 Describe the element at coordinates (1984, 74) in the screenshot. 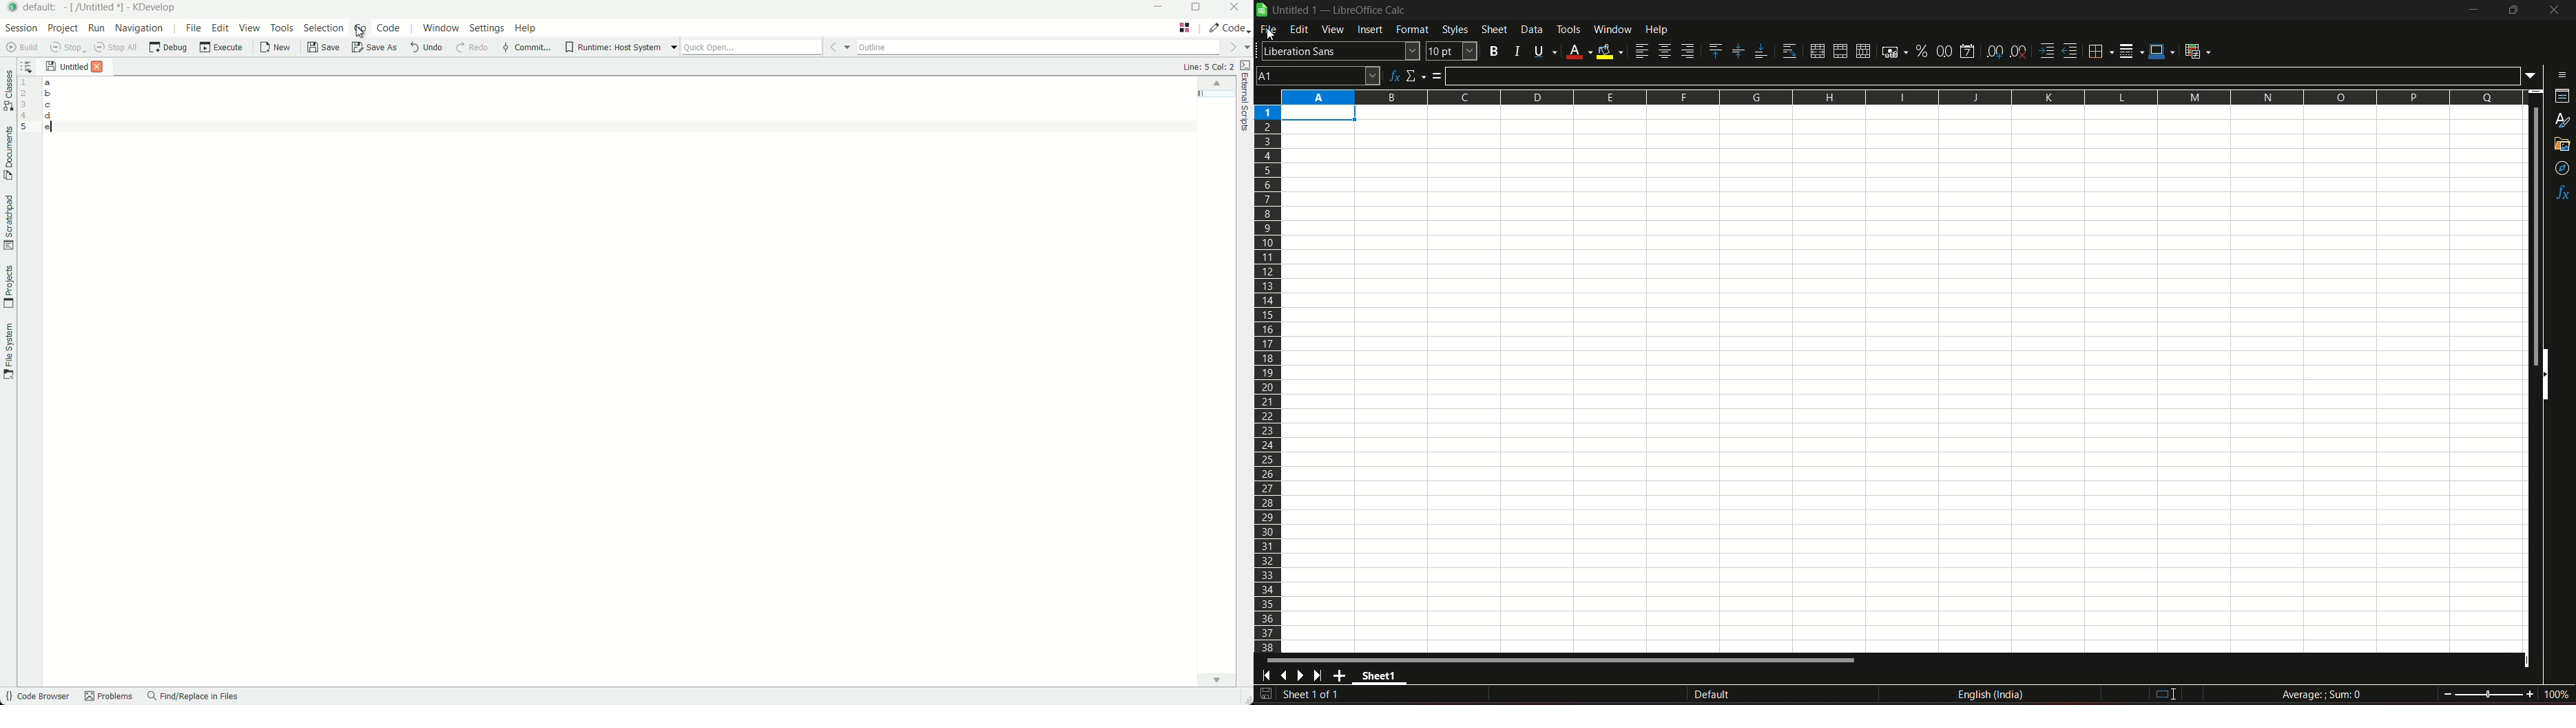

I see `input line` at that location.